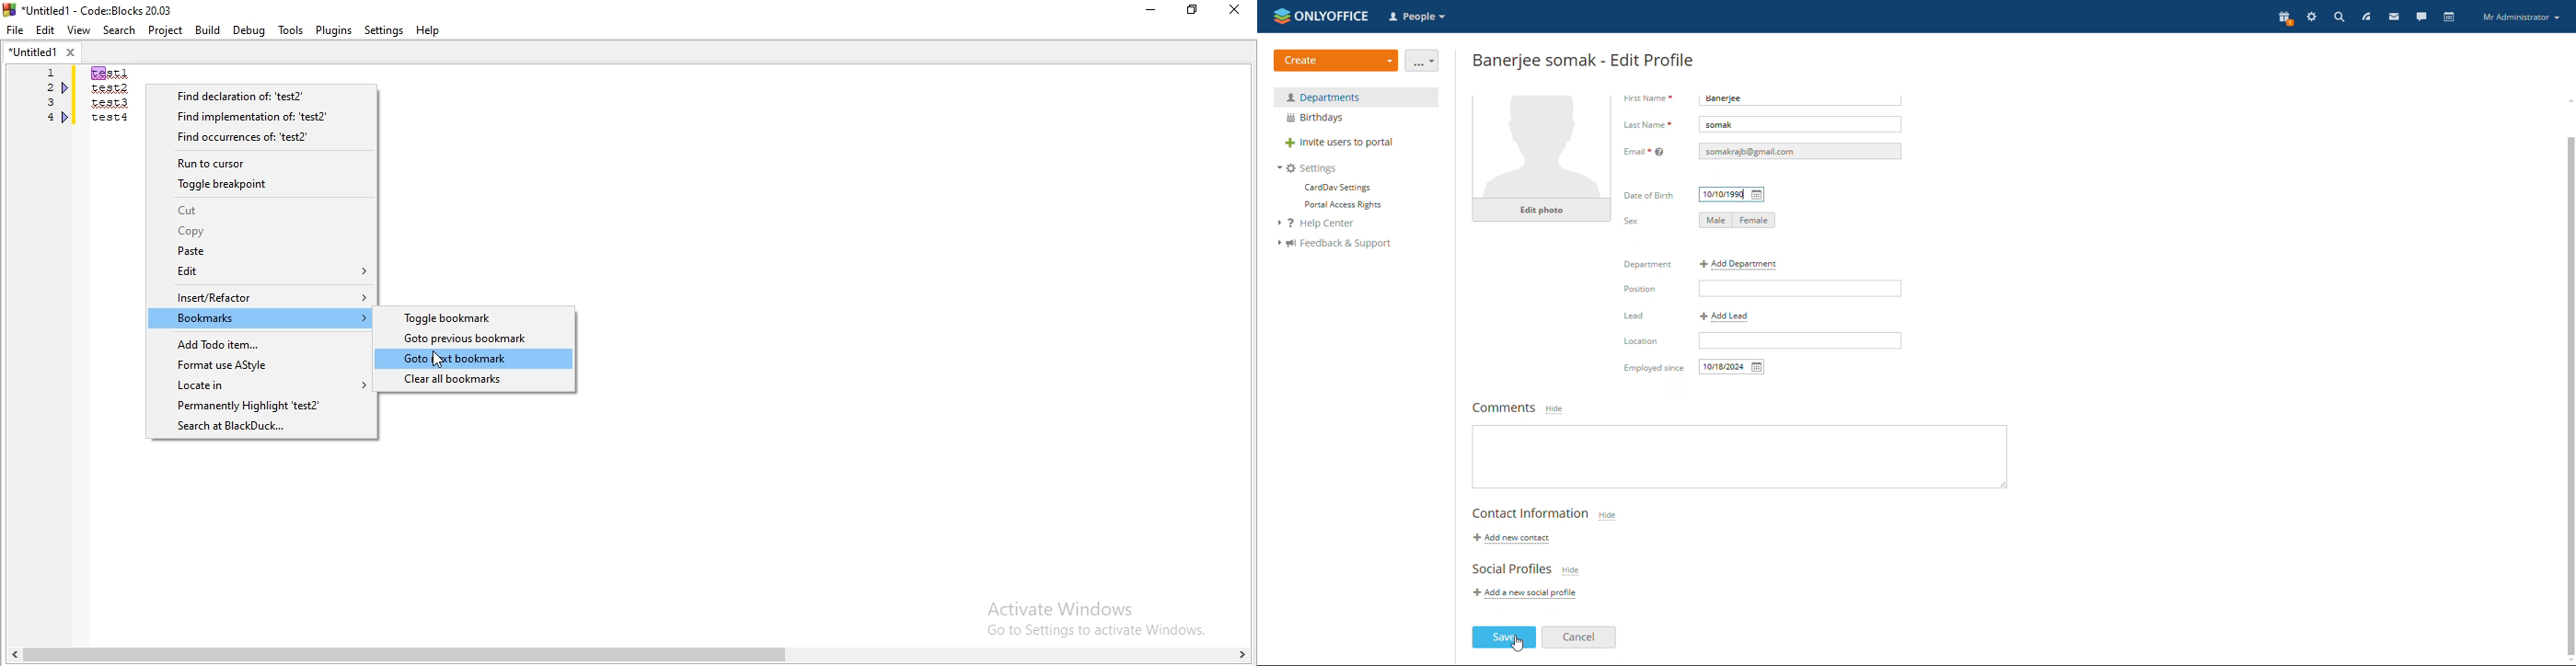  I want to click on Toggle breakpoint, so click(262, 183).